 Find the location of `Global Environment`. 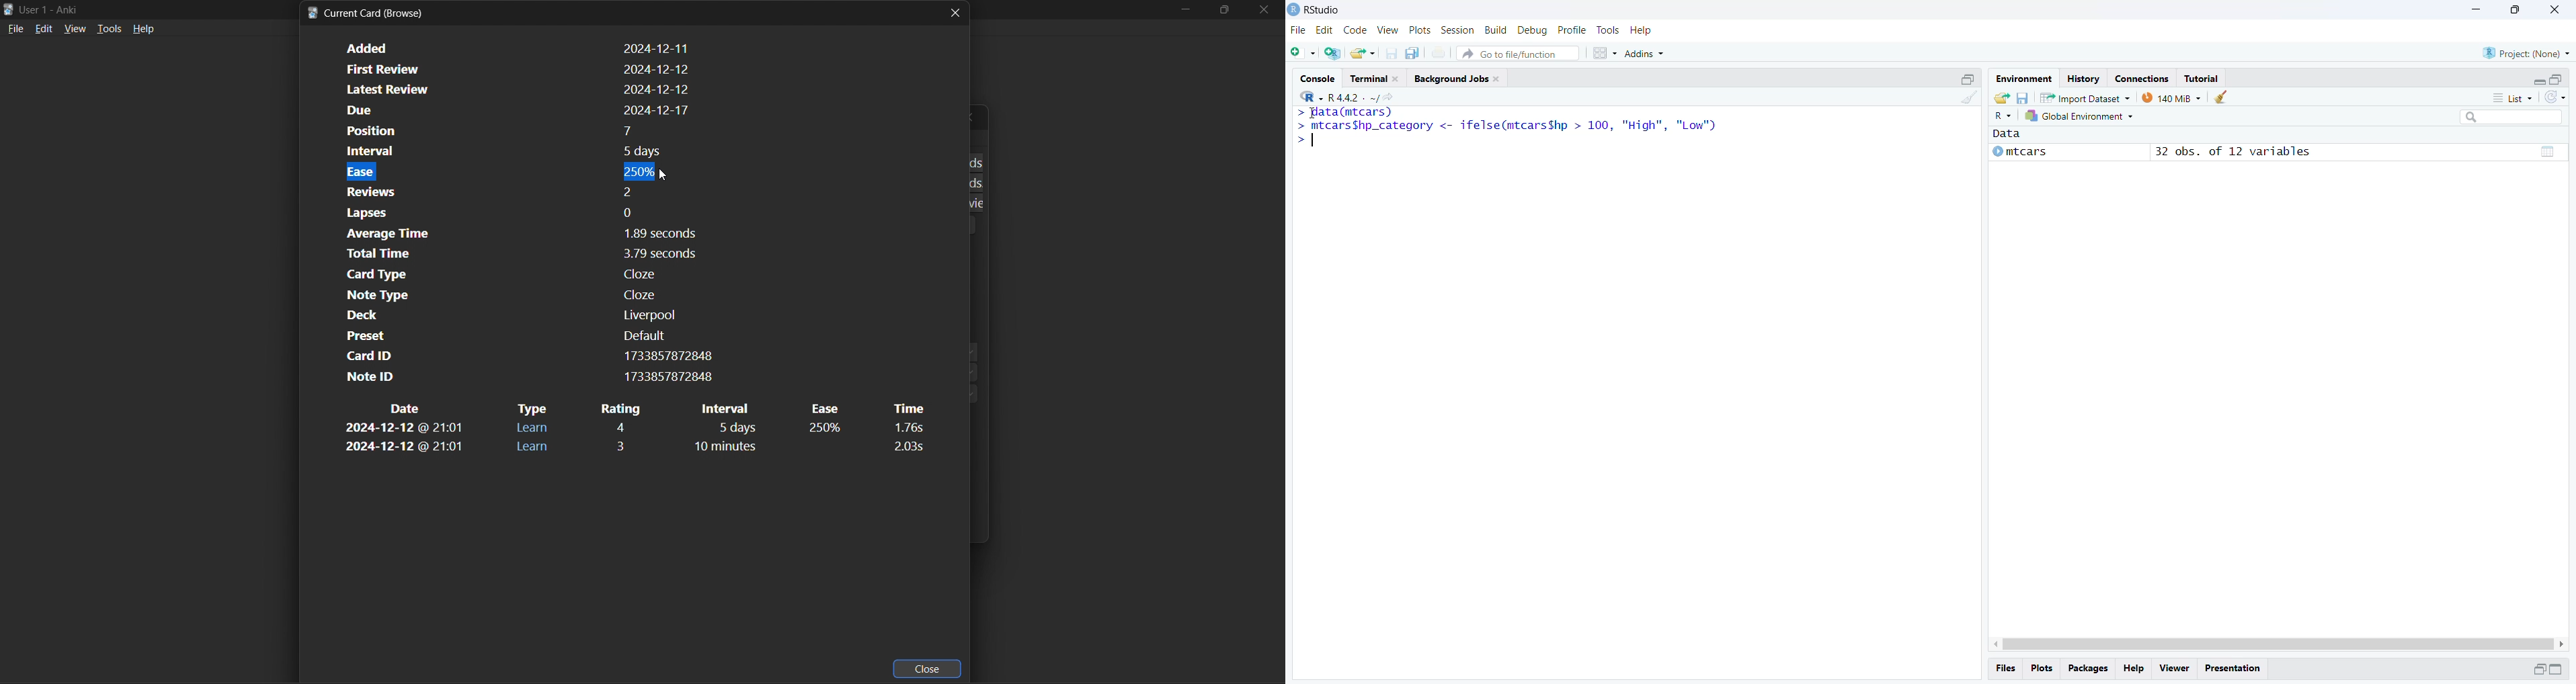

Global Environment is located at coordinates (2082, 118).